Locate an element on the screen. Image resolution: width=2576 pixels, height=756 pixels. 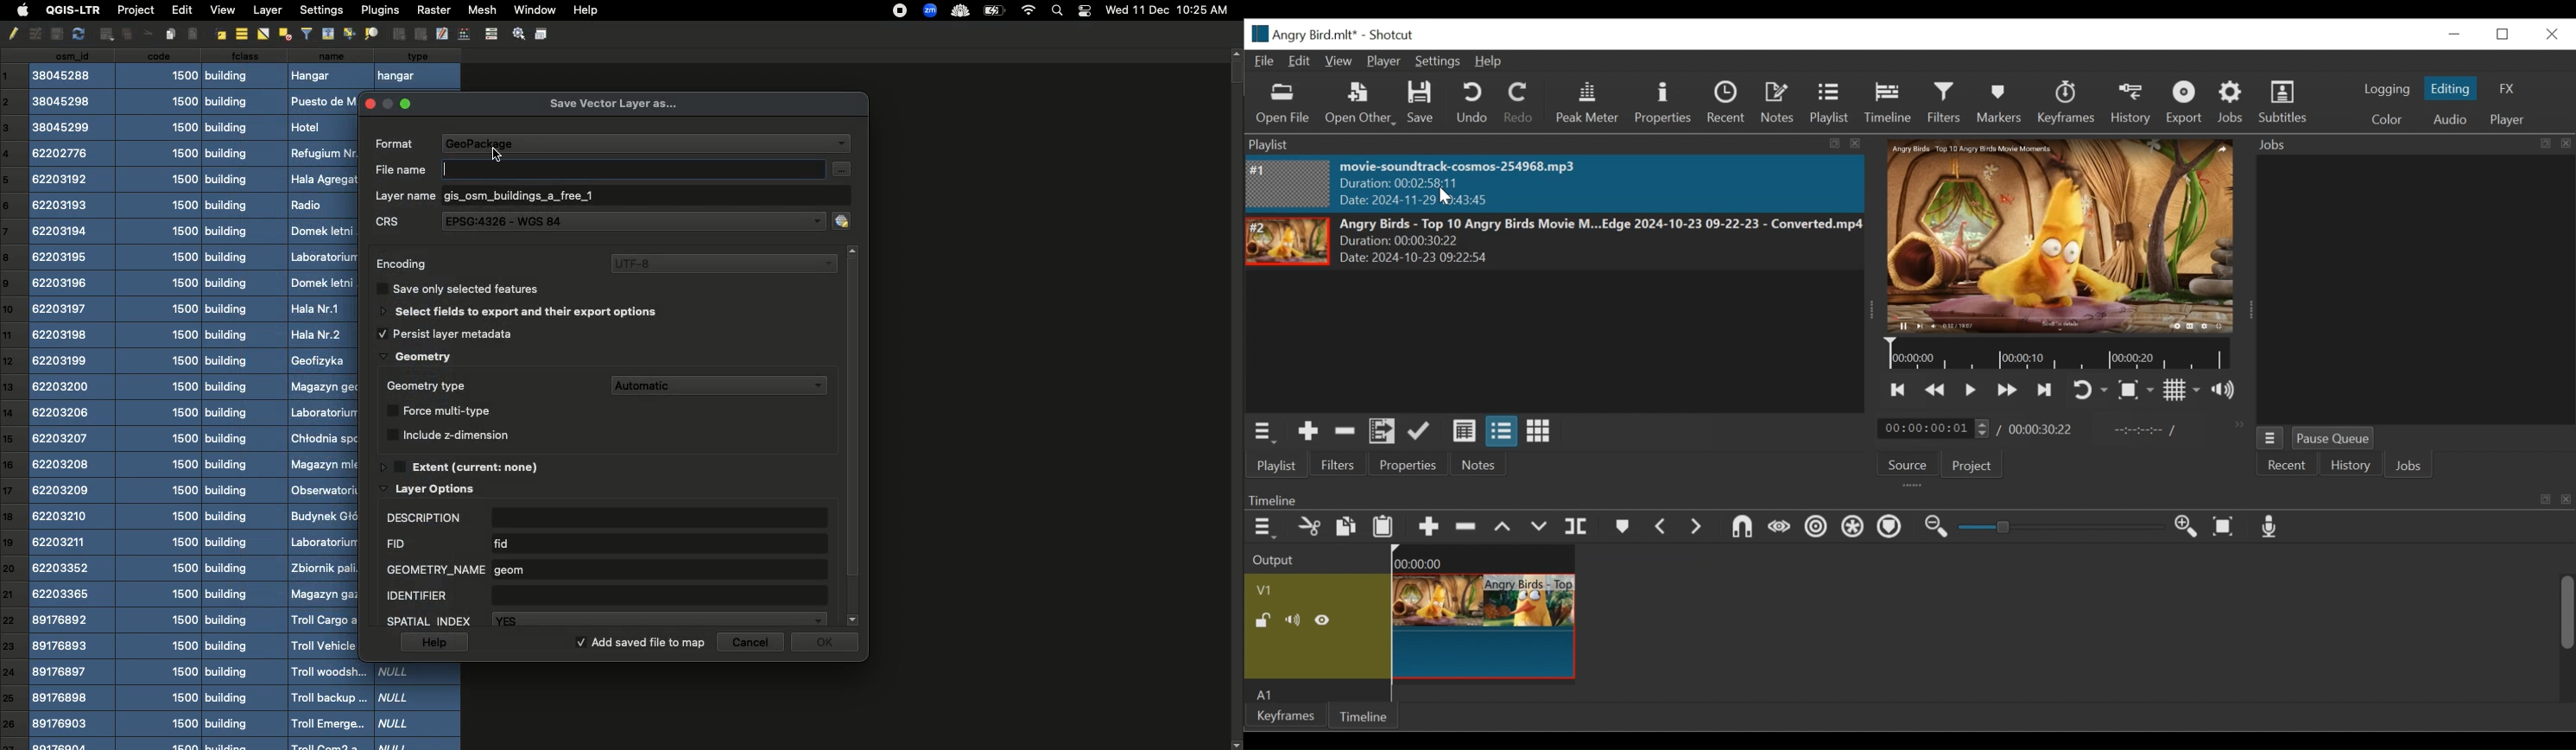
Video is located at coordinates (1314, 590).